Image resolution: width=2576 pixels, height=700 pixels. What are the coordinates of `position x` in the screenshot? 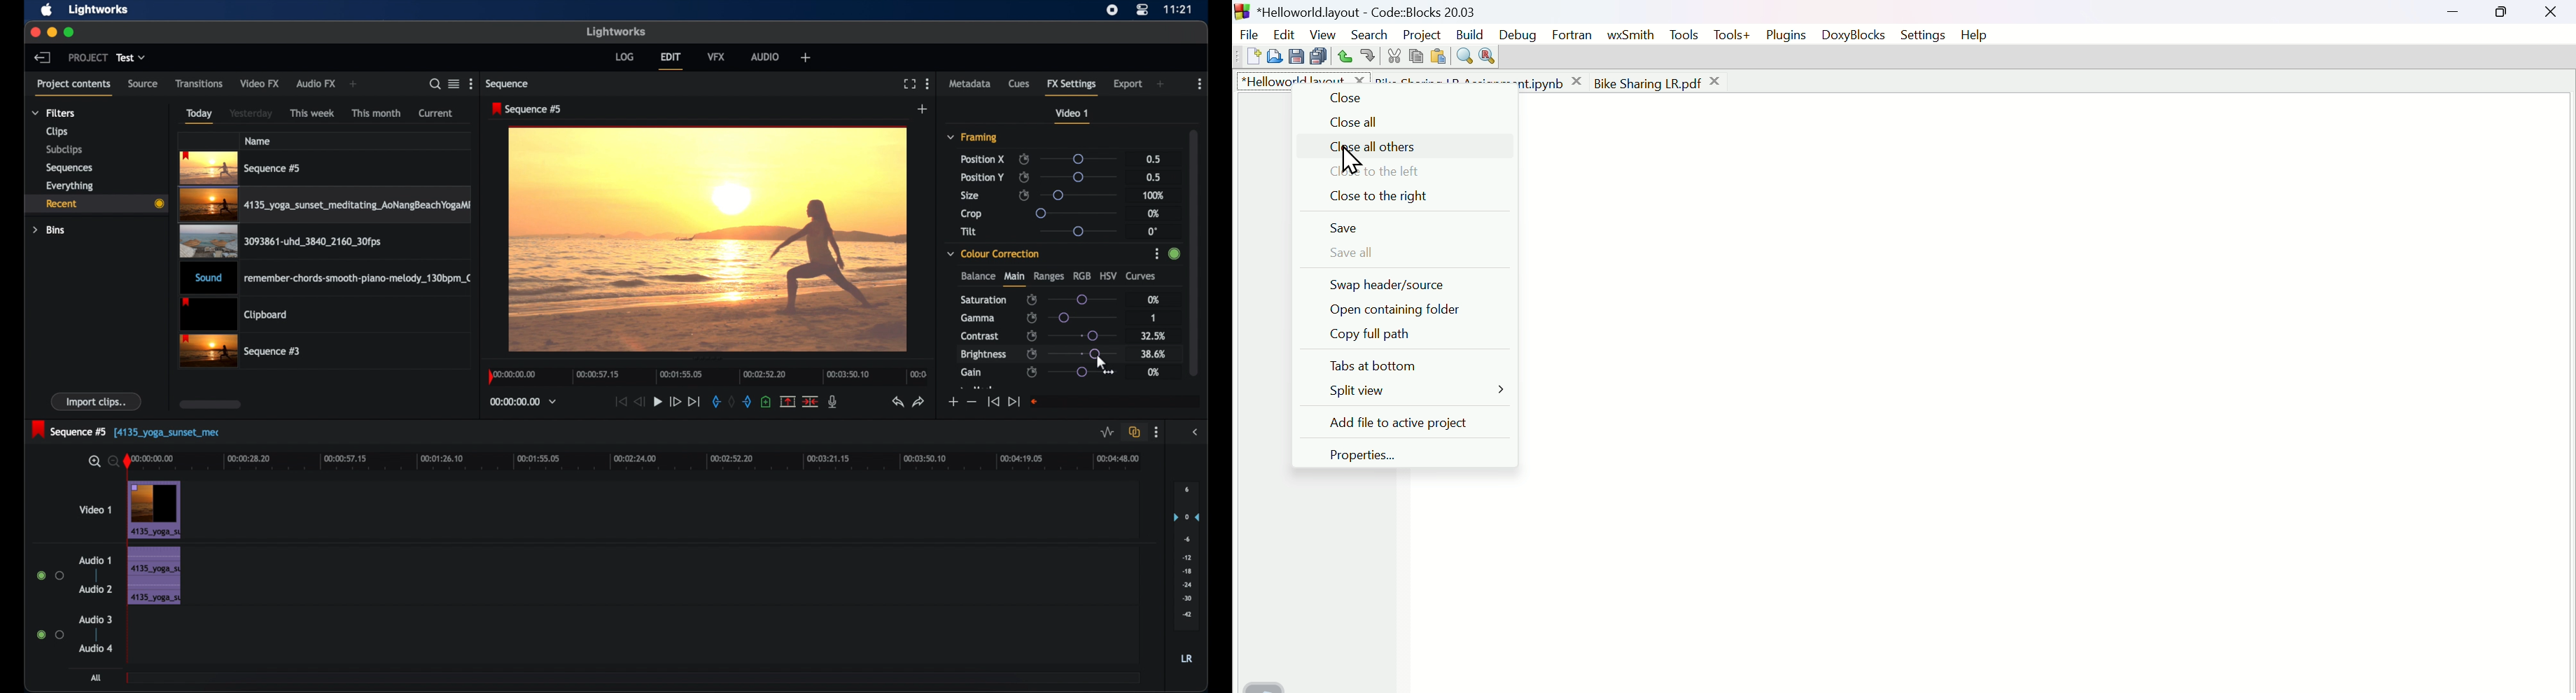 It's located at (982, 159).